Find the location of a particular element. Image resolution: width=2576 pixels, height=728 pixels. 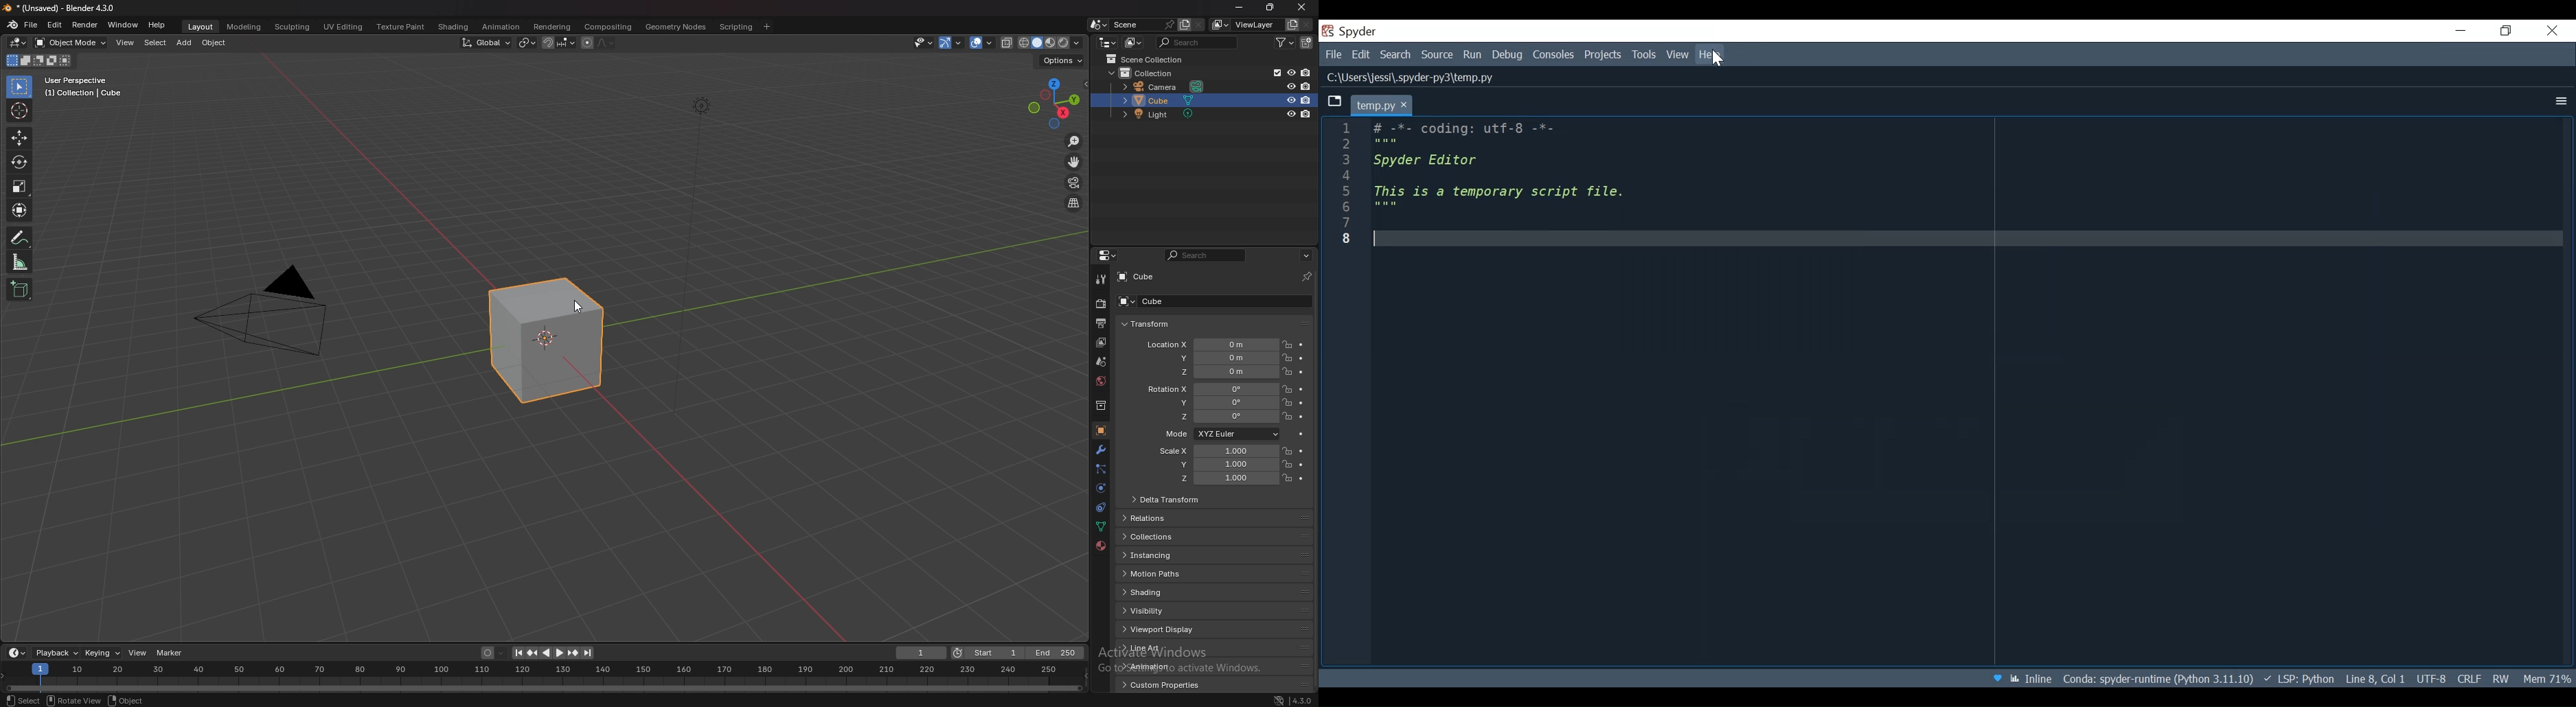

Close is located at coordinates (2552, 31).